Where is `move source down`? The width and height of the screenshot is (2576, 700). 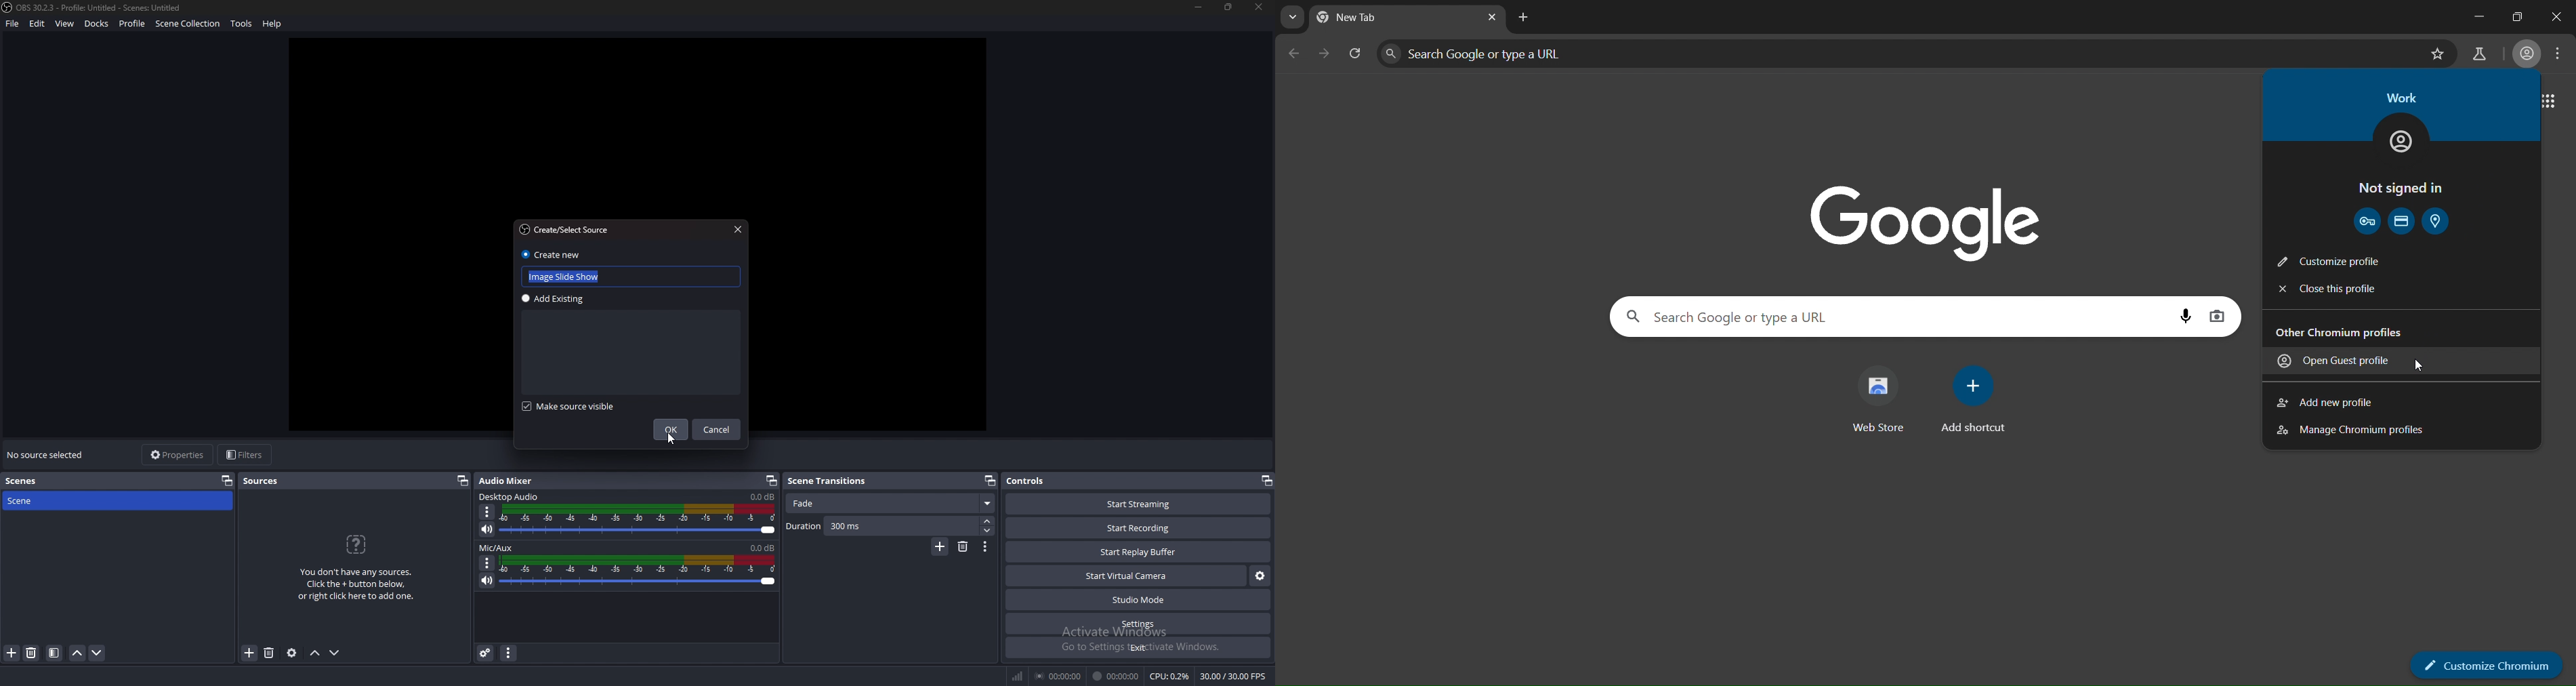
move source down is located at coordinates (335, 653).